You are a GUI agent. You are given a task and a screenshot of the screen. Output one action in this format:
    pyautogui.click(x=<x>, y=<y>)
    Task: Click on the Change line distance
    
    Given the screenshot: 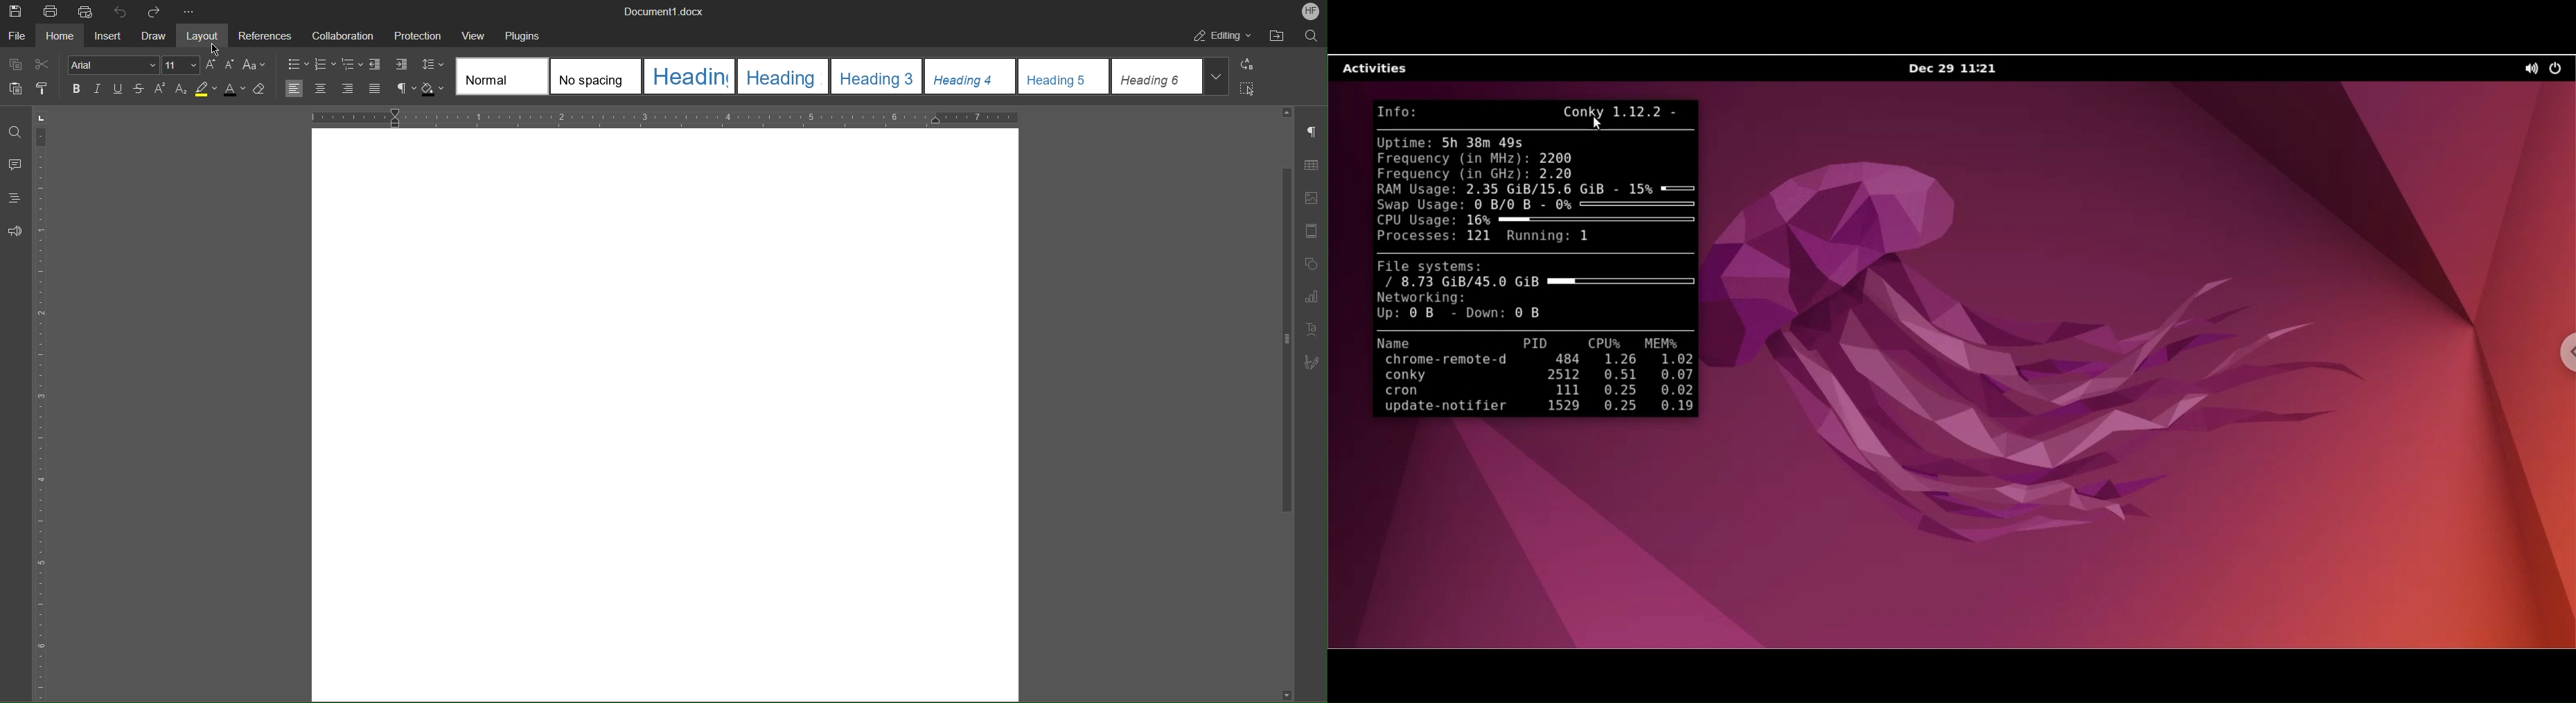 What is the action you would take?
    pyautogui.click(x=433, y=67)
    